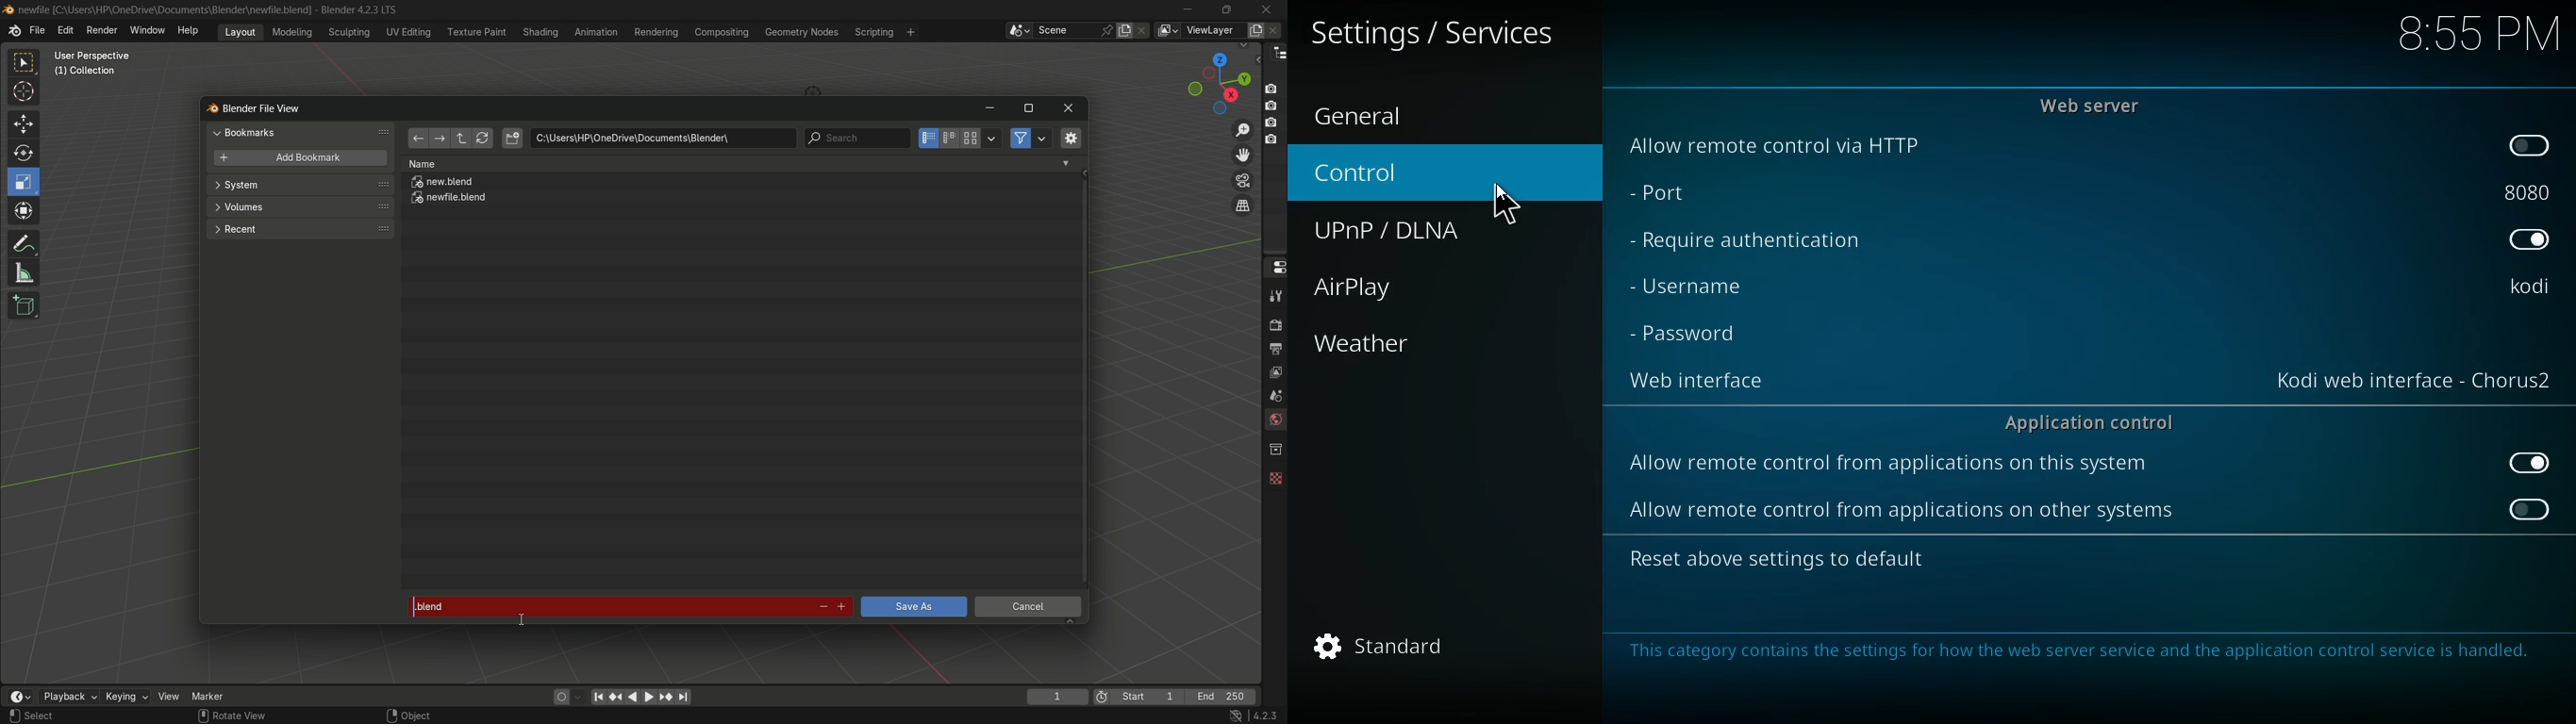 The image size is (2576, 728). What do you see at coordinates (2535, 463) in the screenshot?
I see `on` at bounding box center [2535, 463].